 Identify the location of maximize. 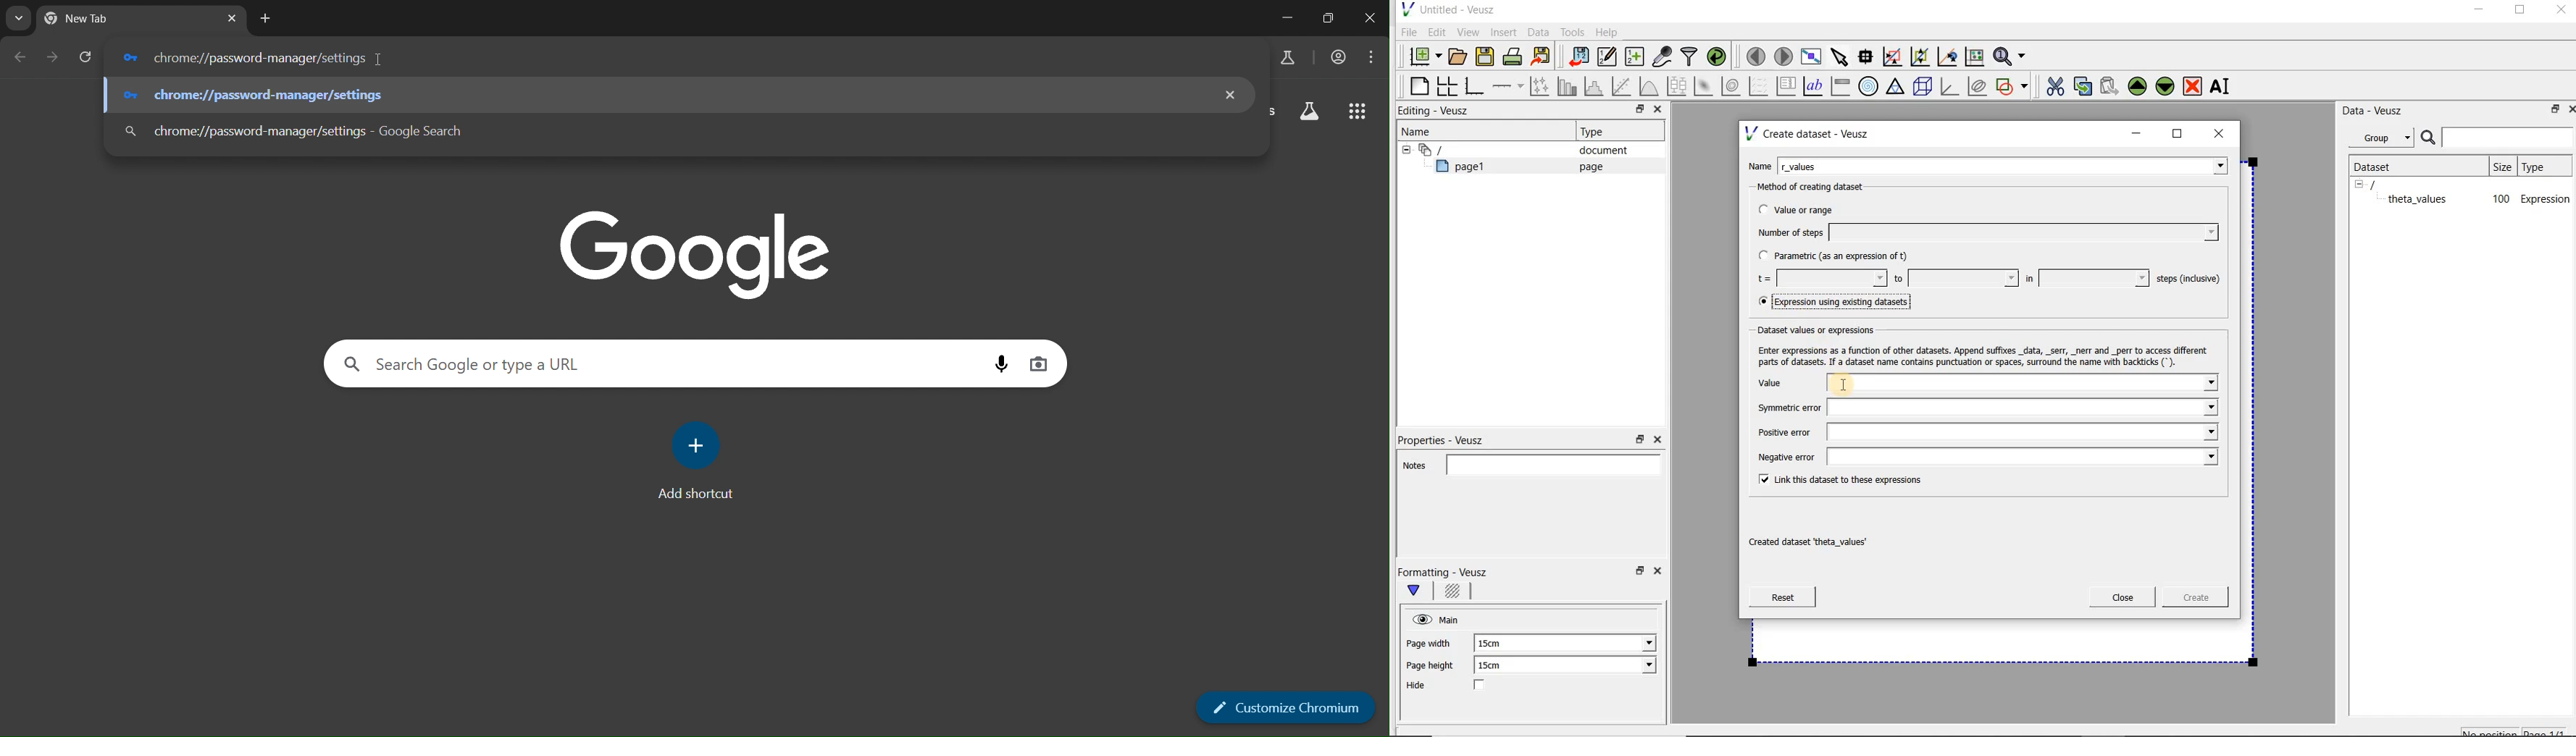
(2520, 12).